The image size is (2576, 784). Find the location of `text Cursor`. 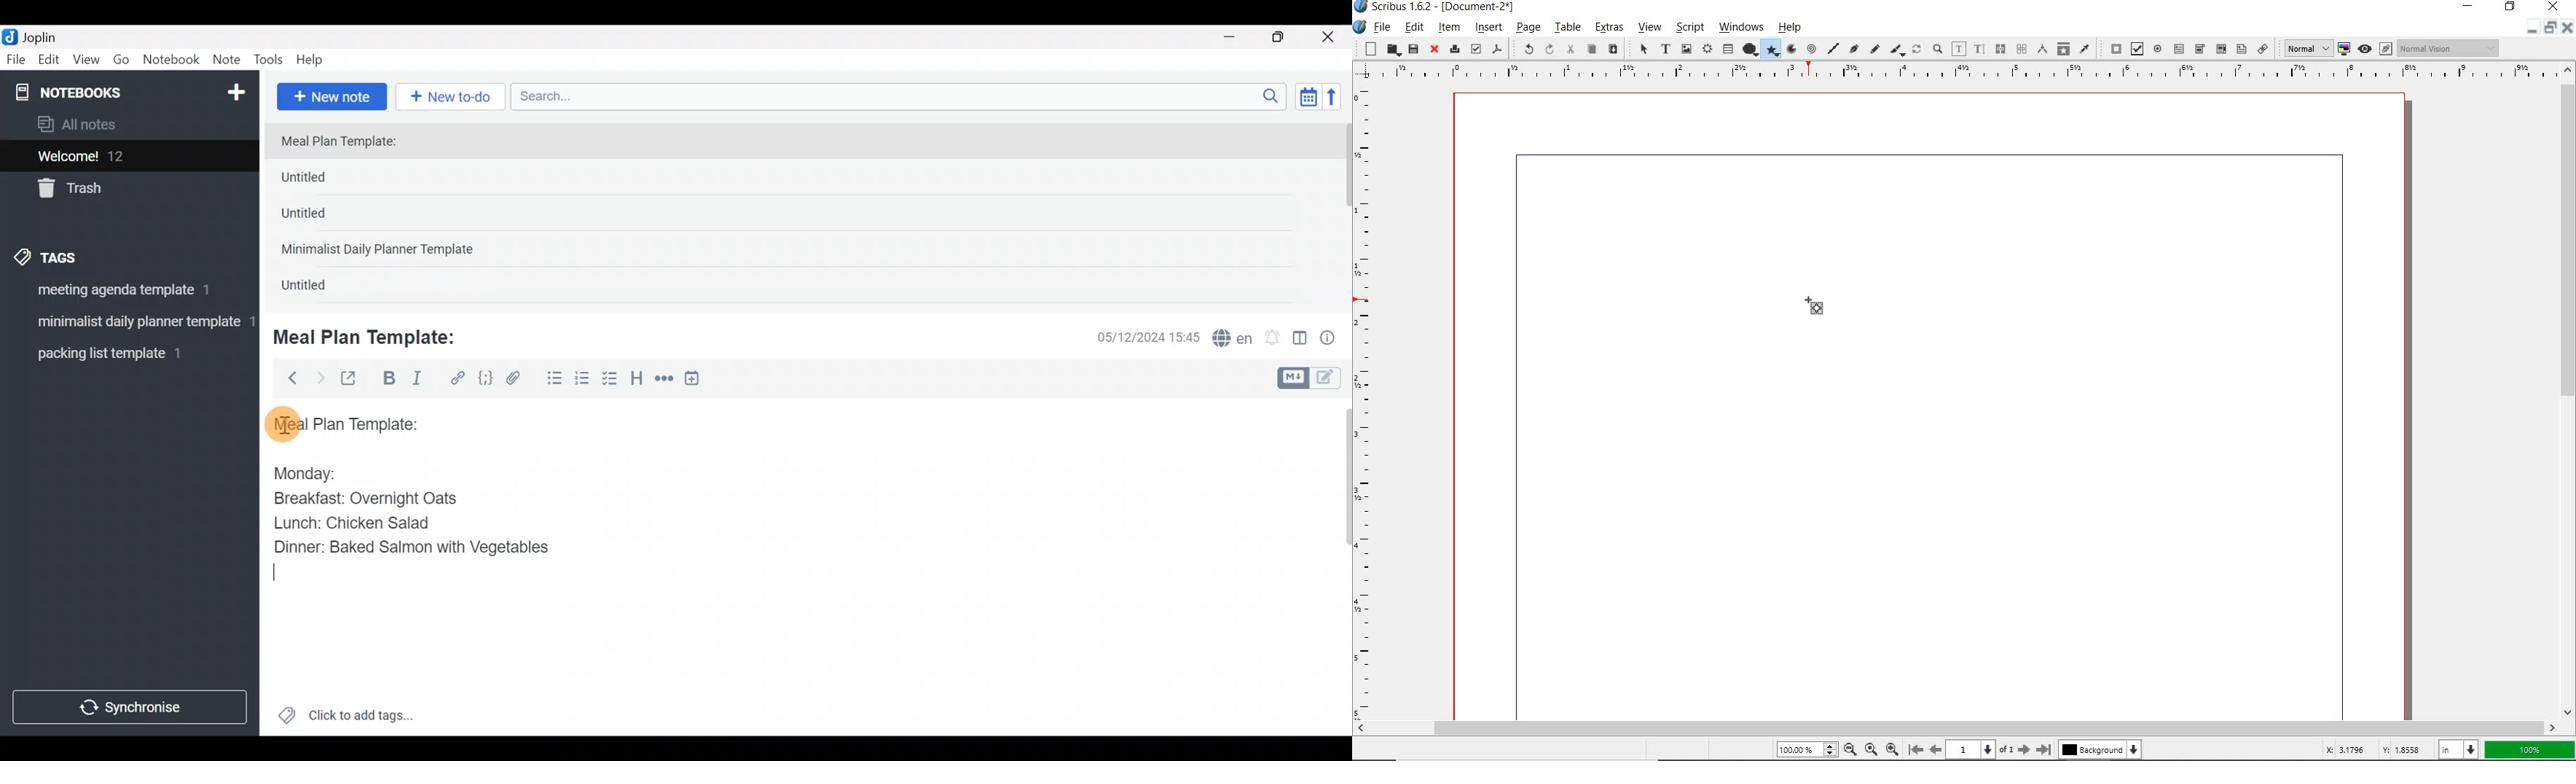

text Cursor is located at coordinates (277, 571).